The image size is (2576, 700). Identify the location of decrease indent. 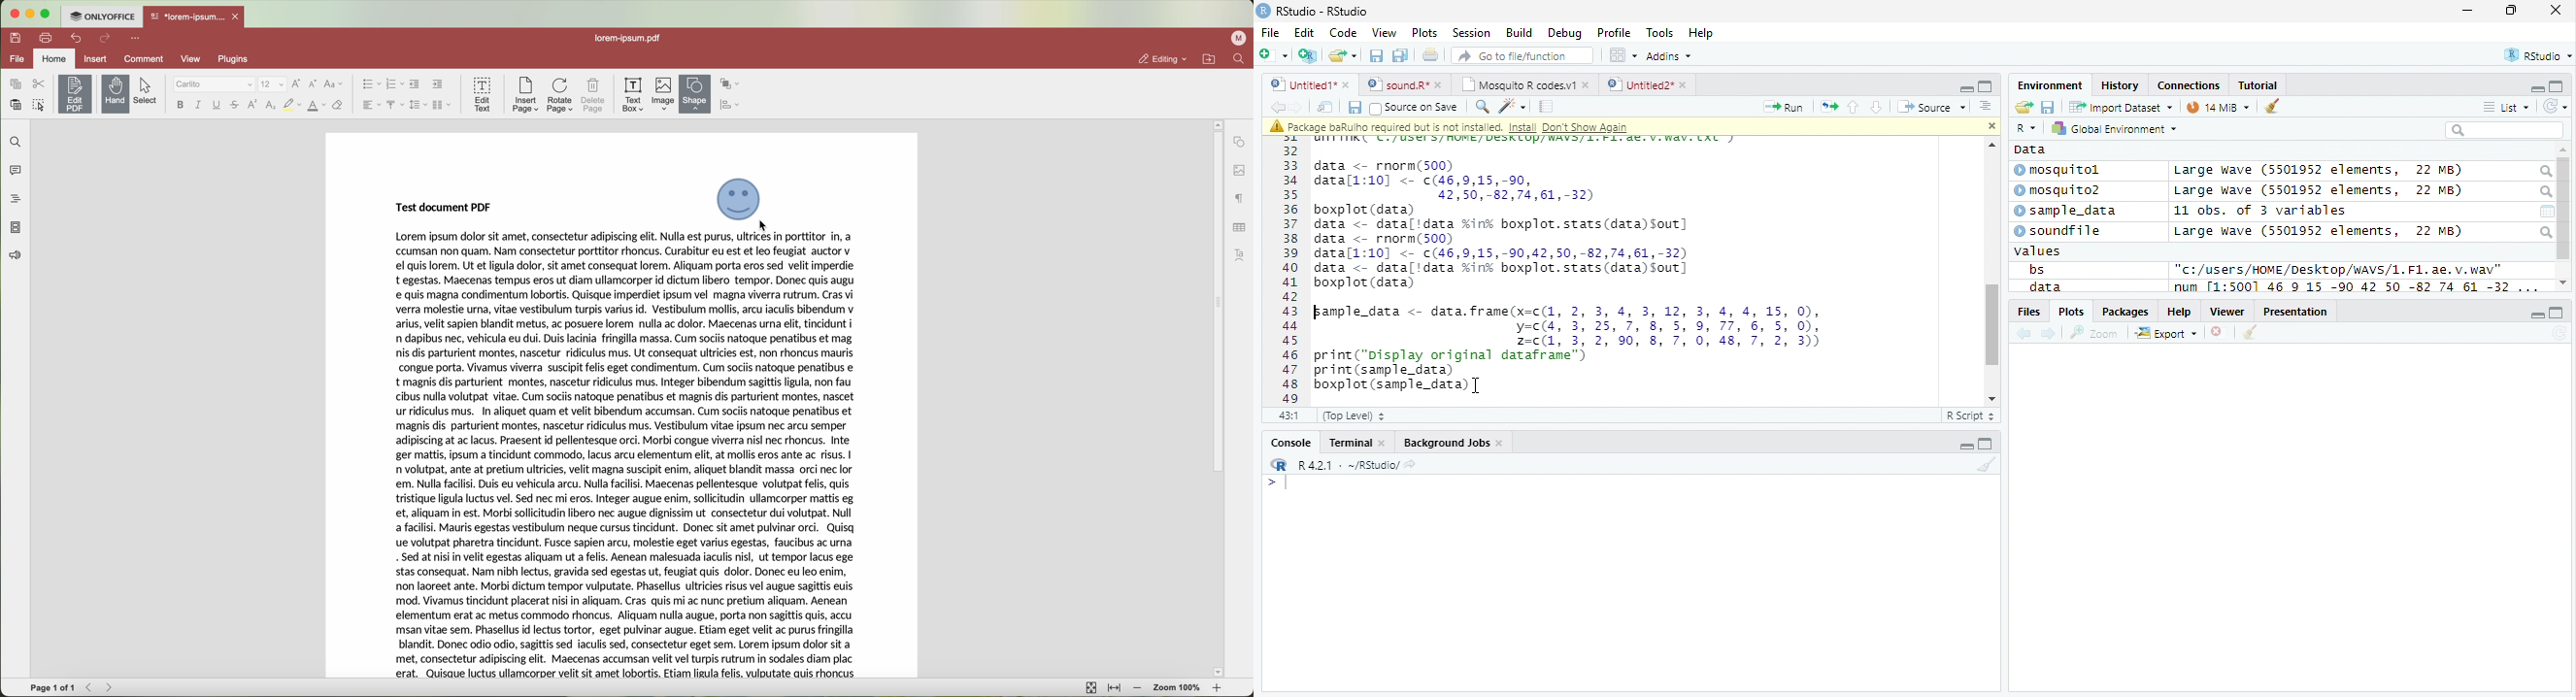
(415, 84).